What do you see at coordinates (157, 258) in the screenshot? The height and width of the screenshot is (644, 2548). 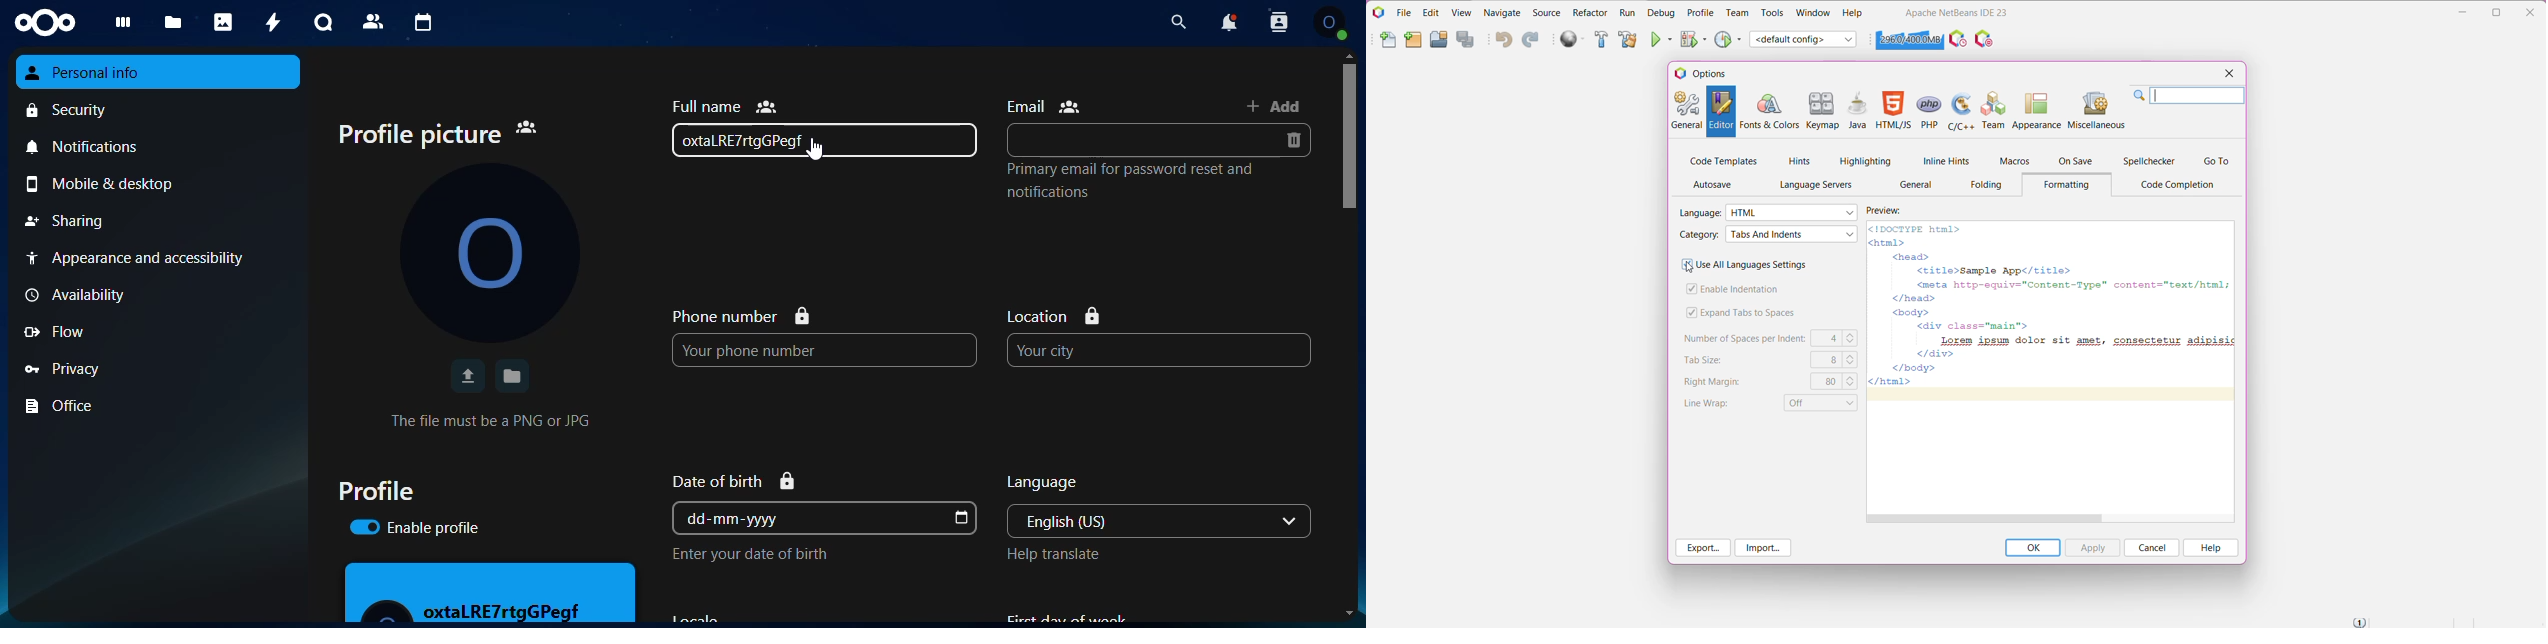 I see `Appearance and accessibility` at bounding box center [157, 258].